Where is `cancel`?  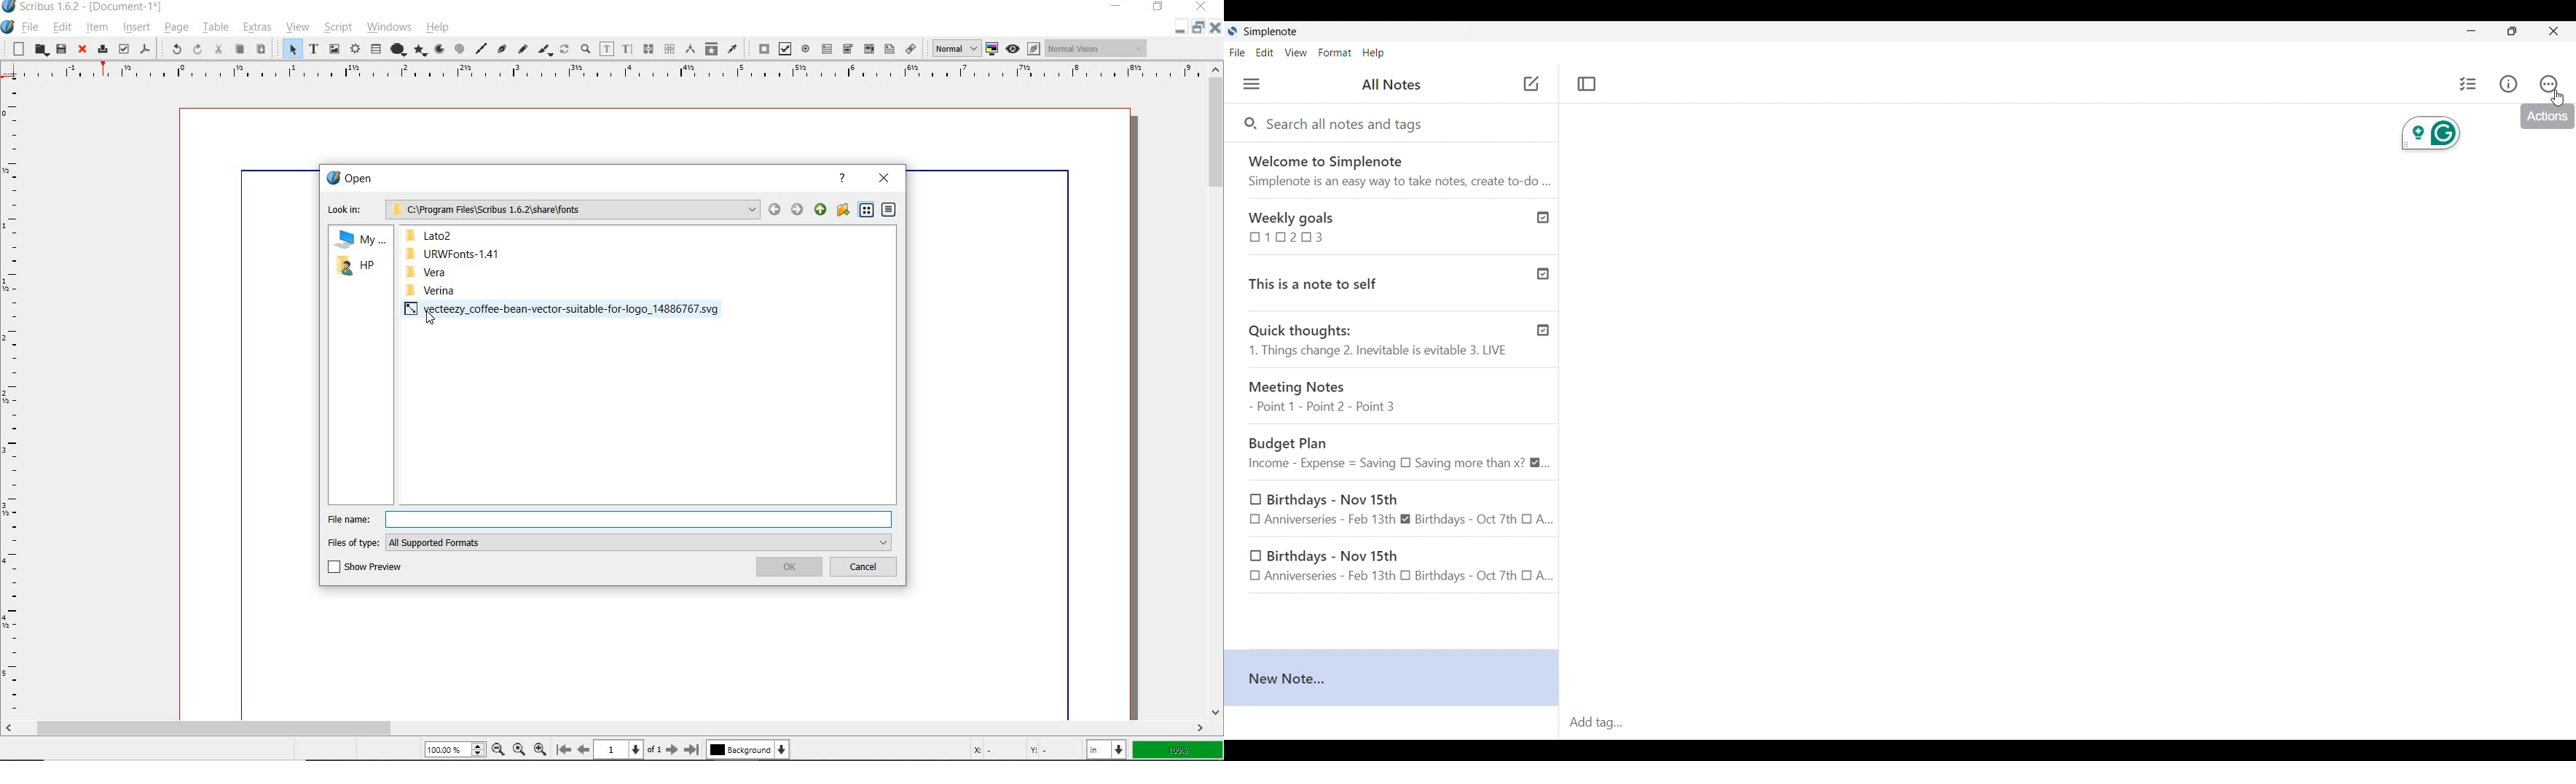 cancel is located at coordinates (865, 568).